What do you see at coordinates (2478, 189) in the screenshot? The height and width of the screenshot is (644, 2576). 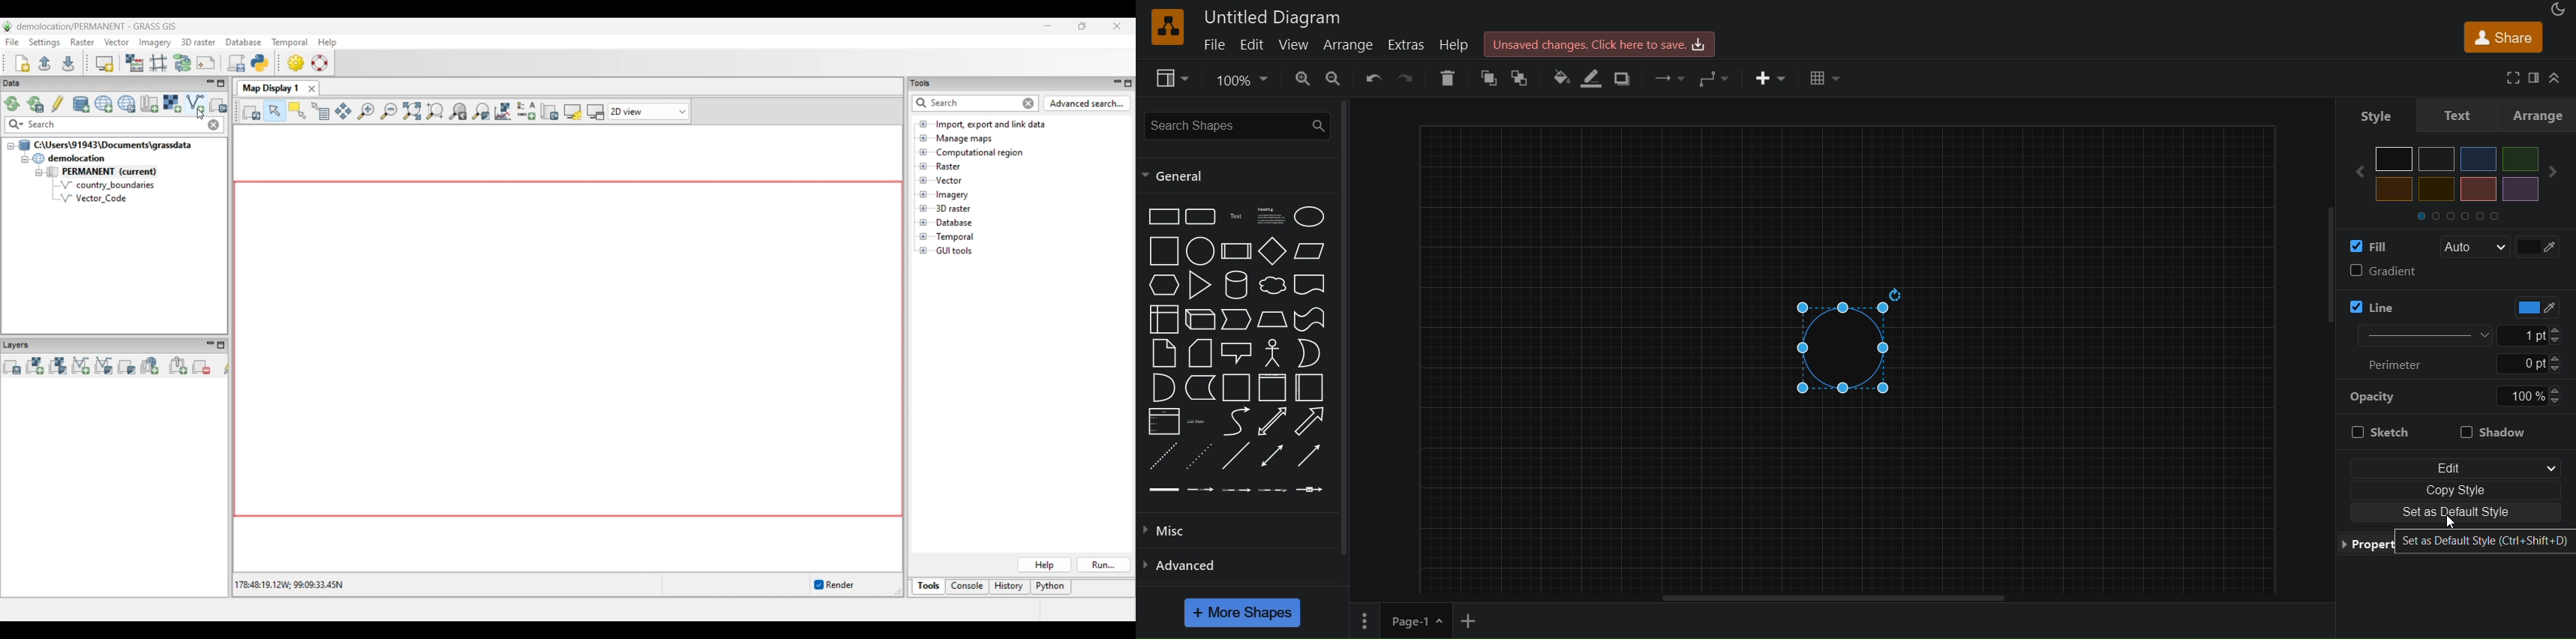 I see `brown color` at bounding box center [2478, 189].